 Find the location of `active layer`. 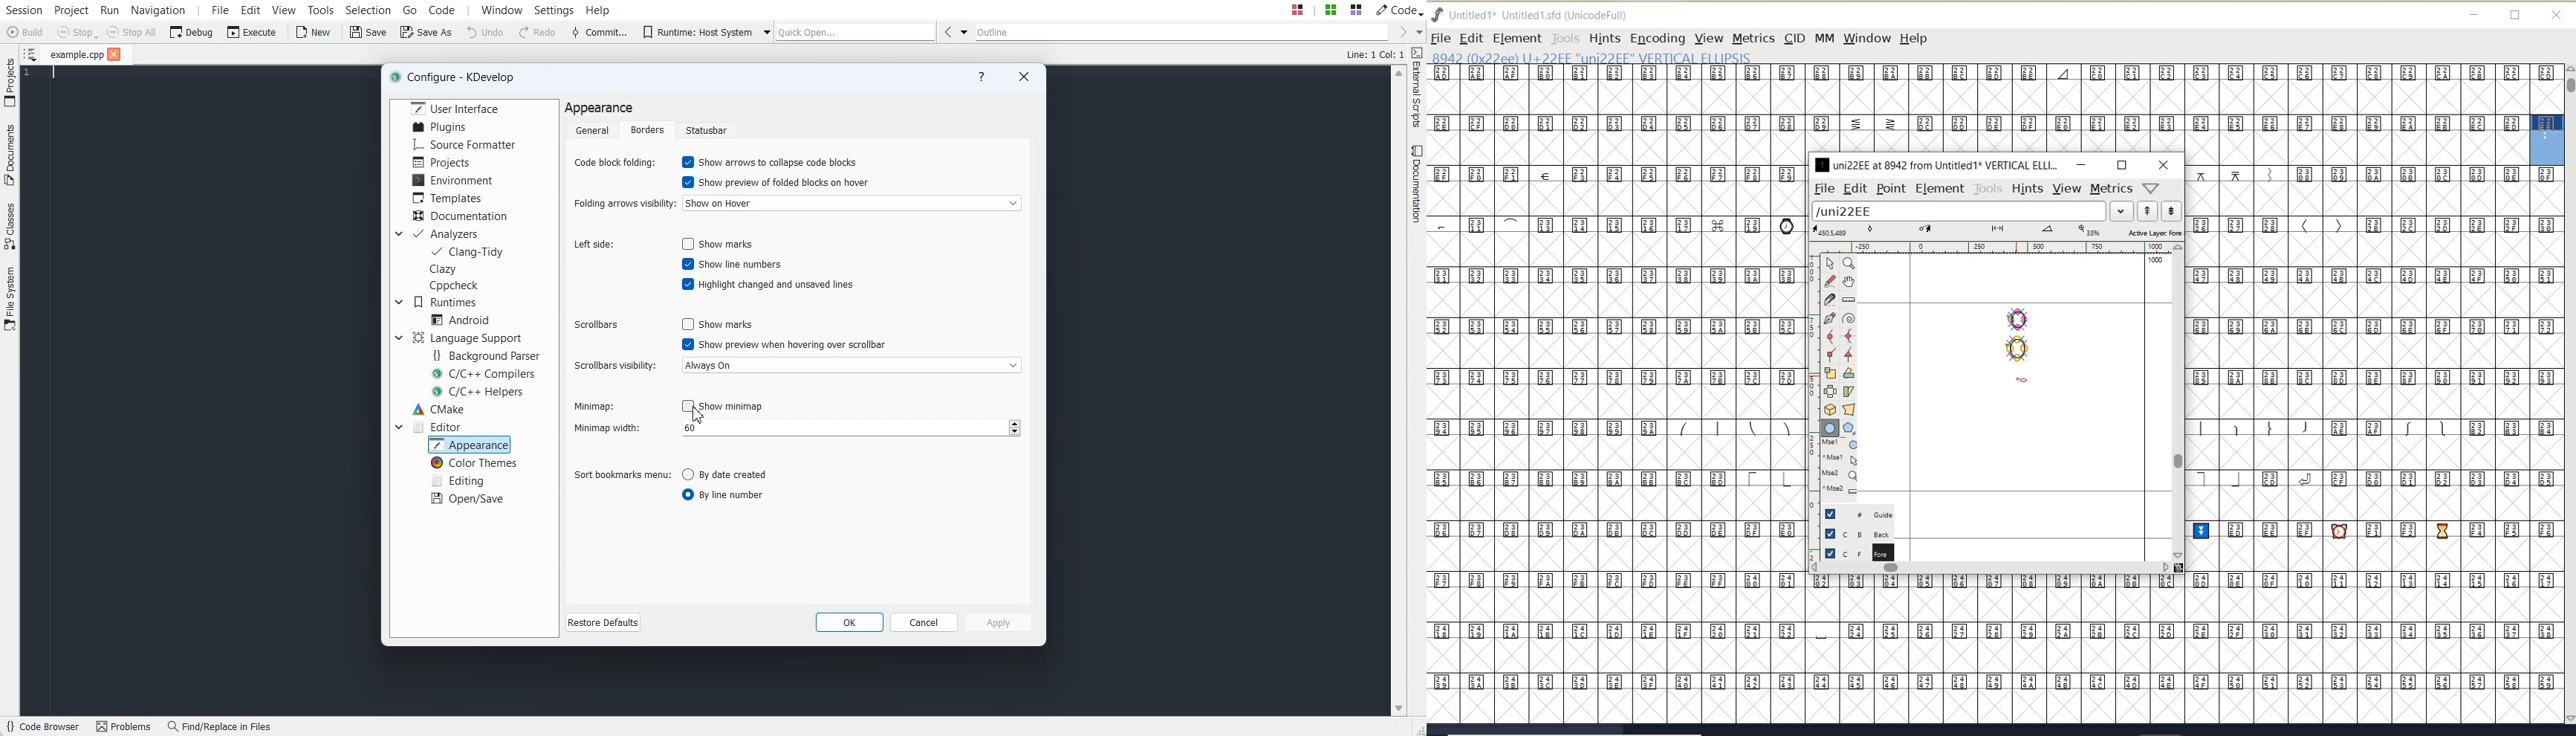

active layer is located at coordinates (1998, 233).